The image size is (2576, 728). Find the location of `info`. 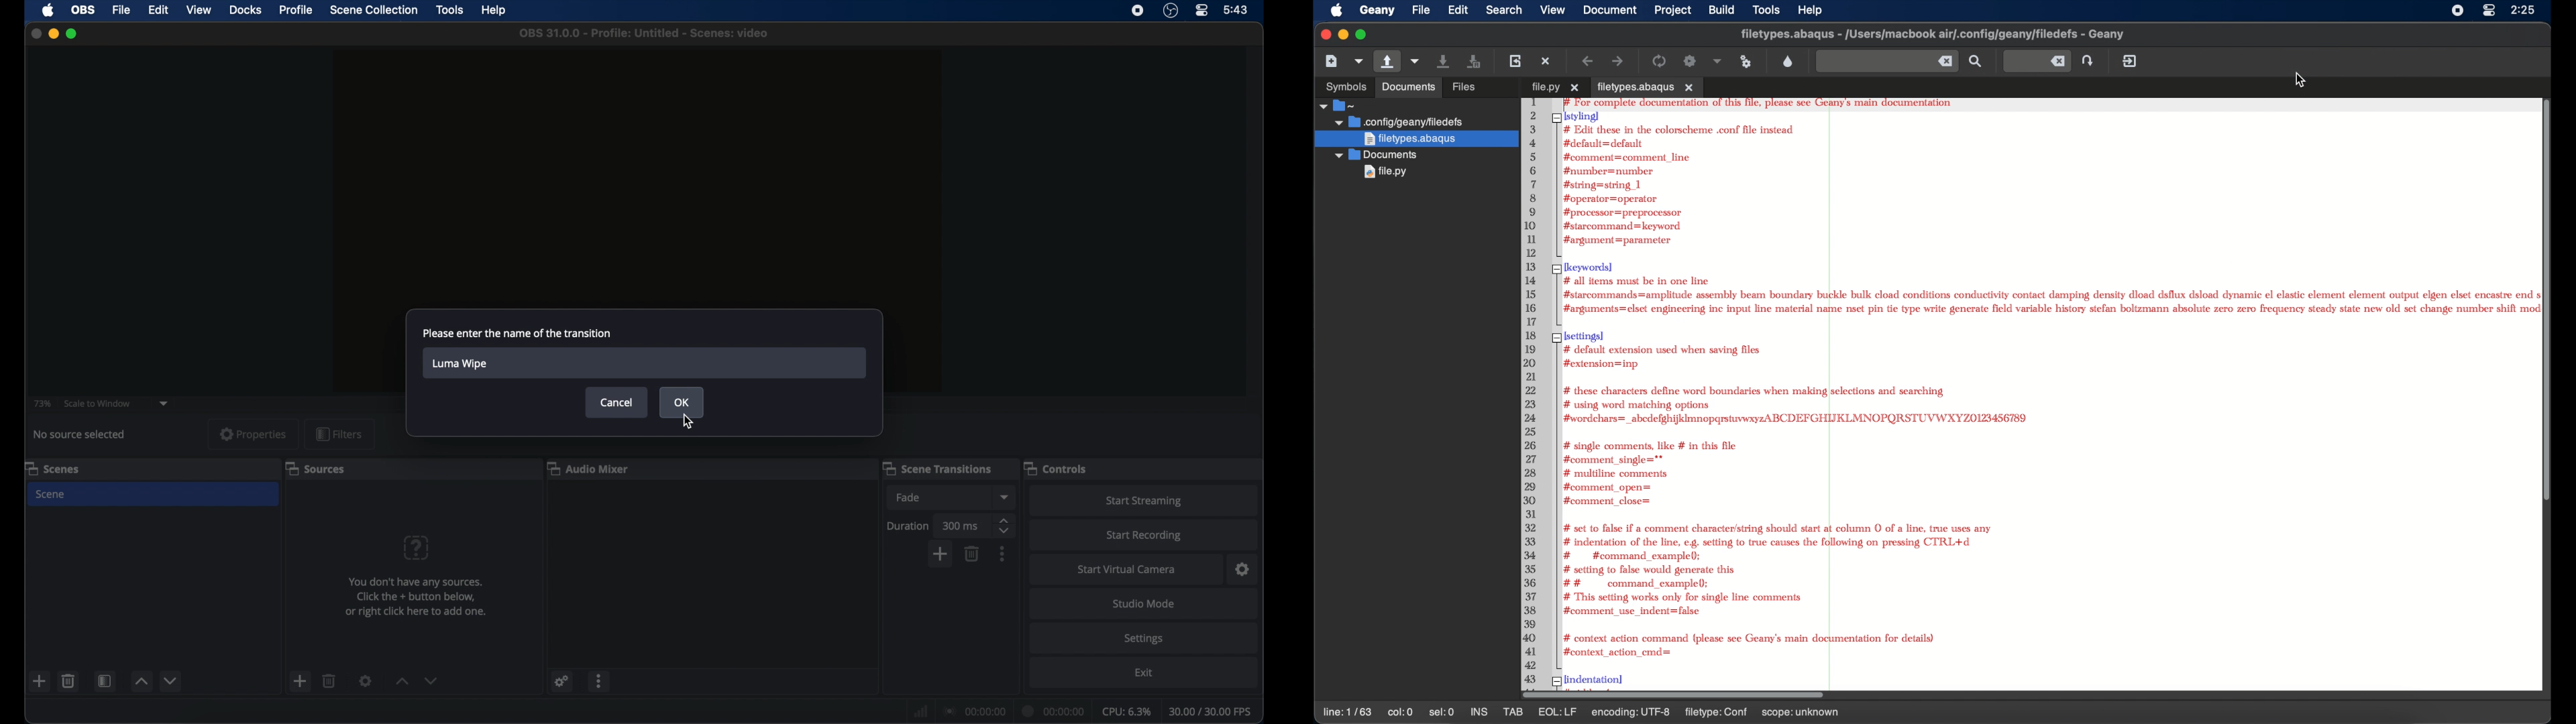

info is located at coordinates (417, 597).